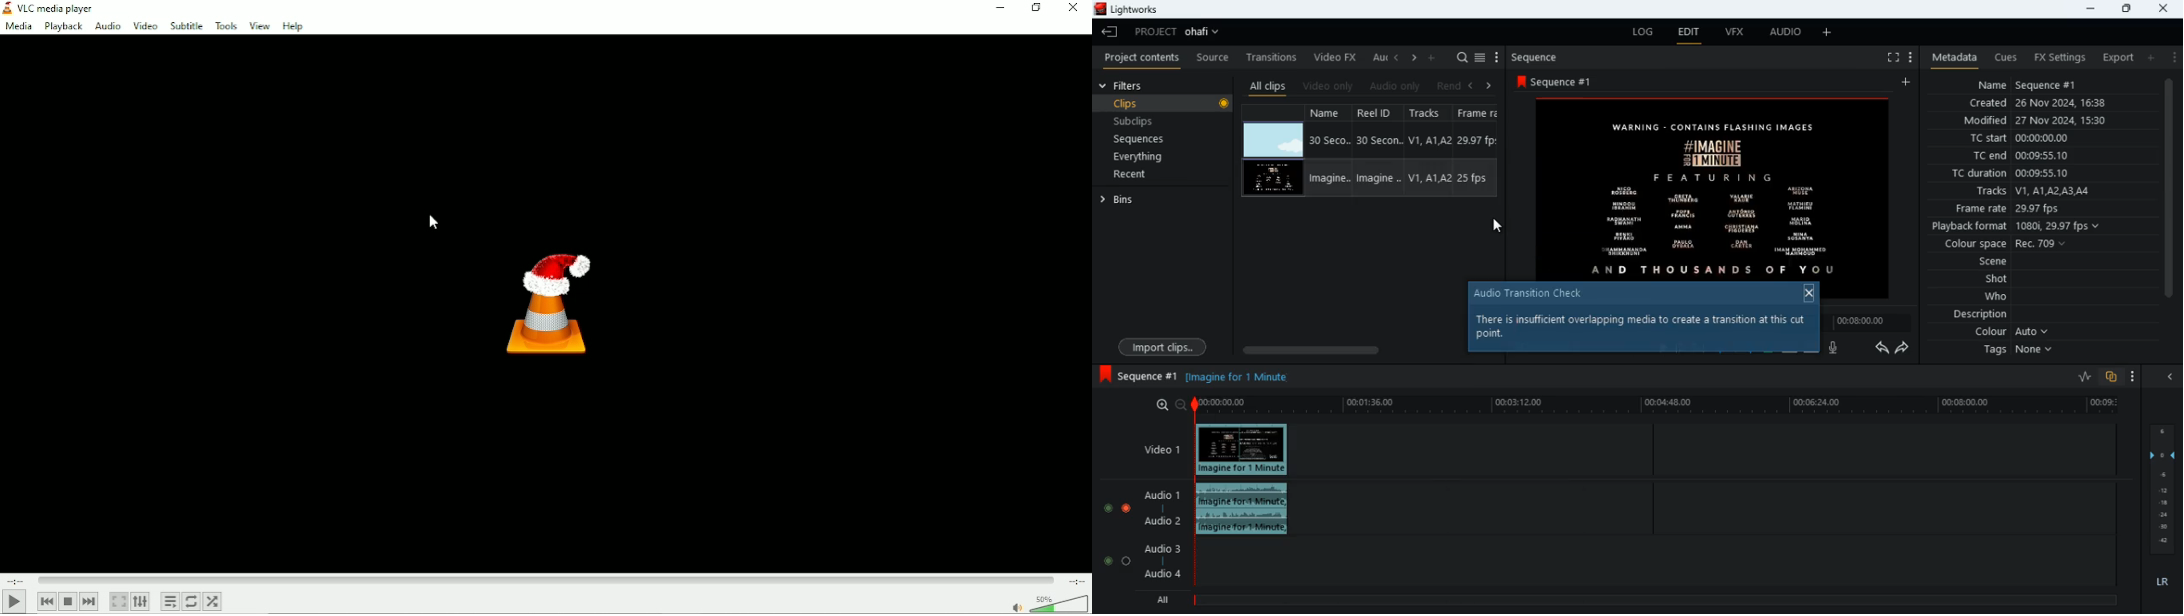 The image size is (2184, 616). What do you see at coordinates (1377, 141) in the screenshot?
I see `30 secon...` at bounding box center [1377, 141].